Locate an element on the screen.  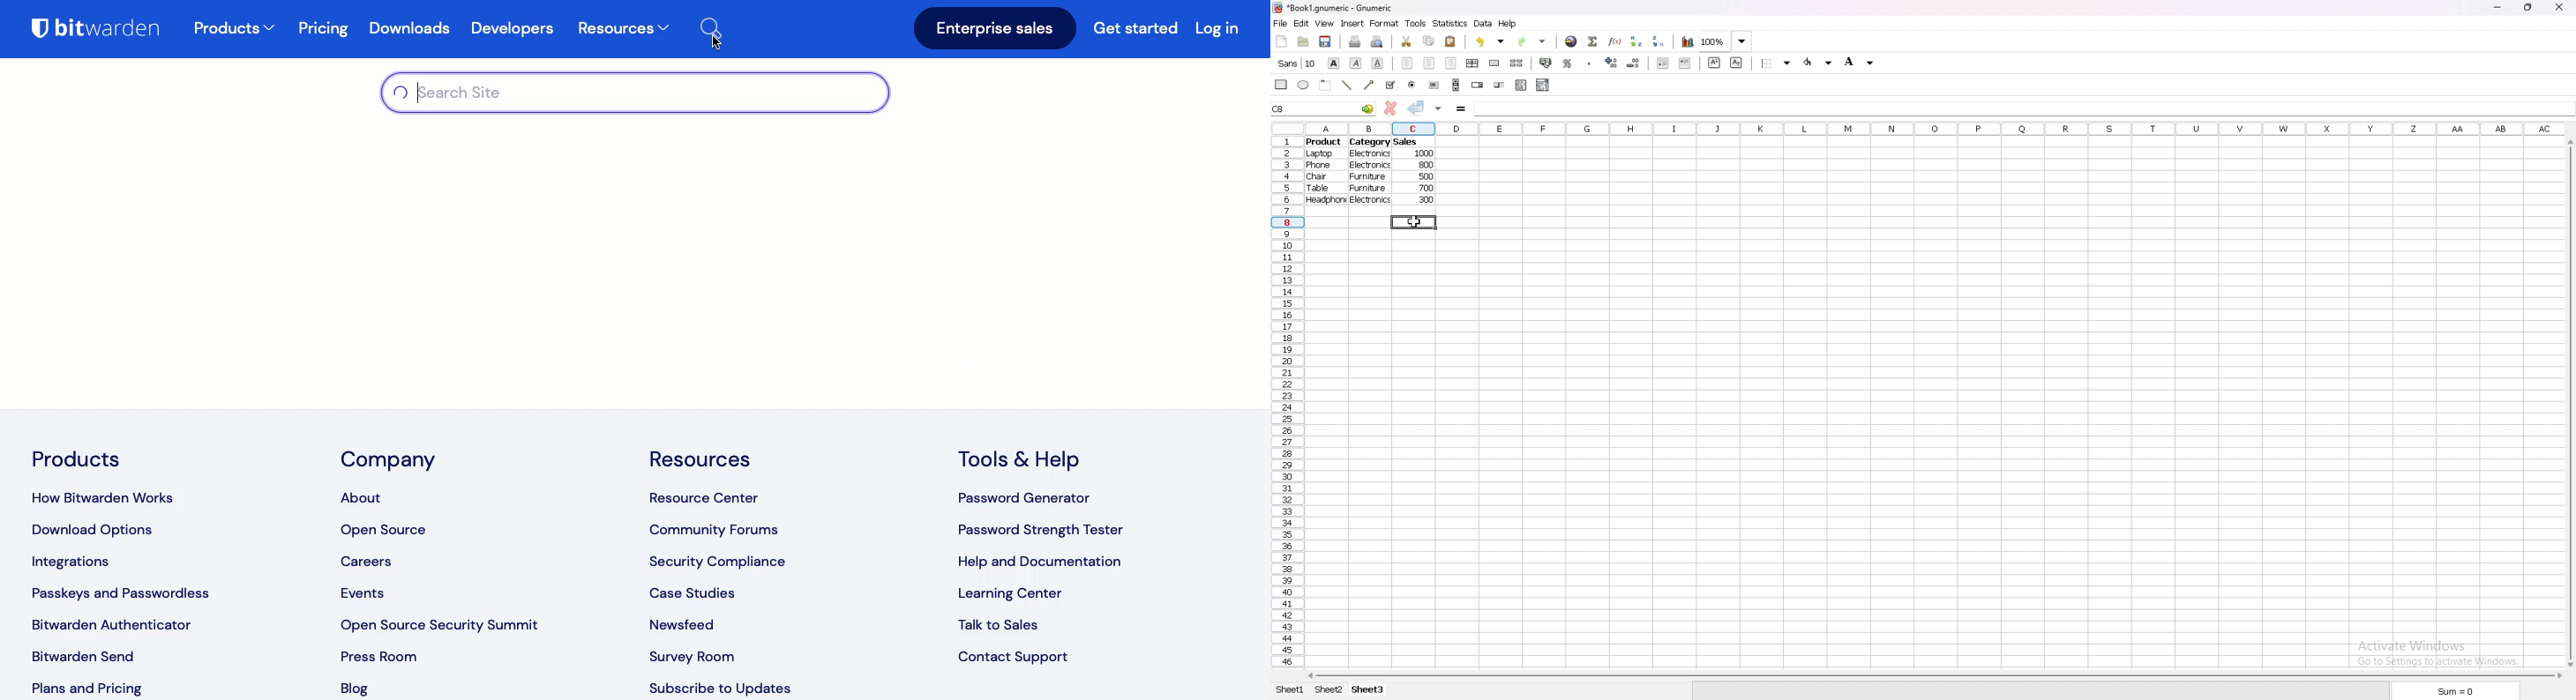
Bitwarden authenticator is located at coordinates (111, 624).